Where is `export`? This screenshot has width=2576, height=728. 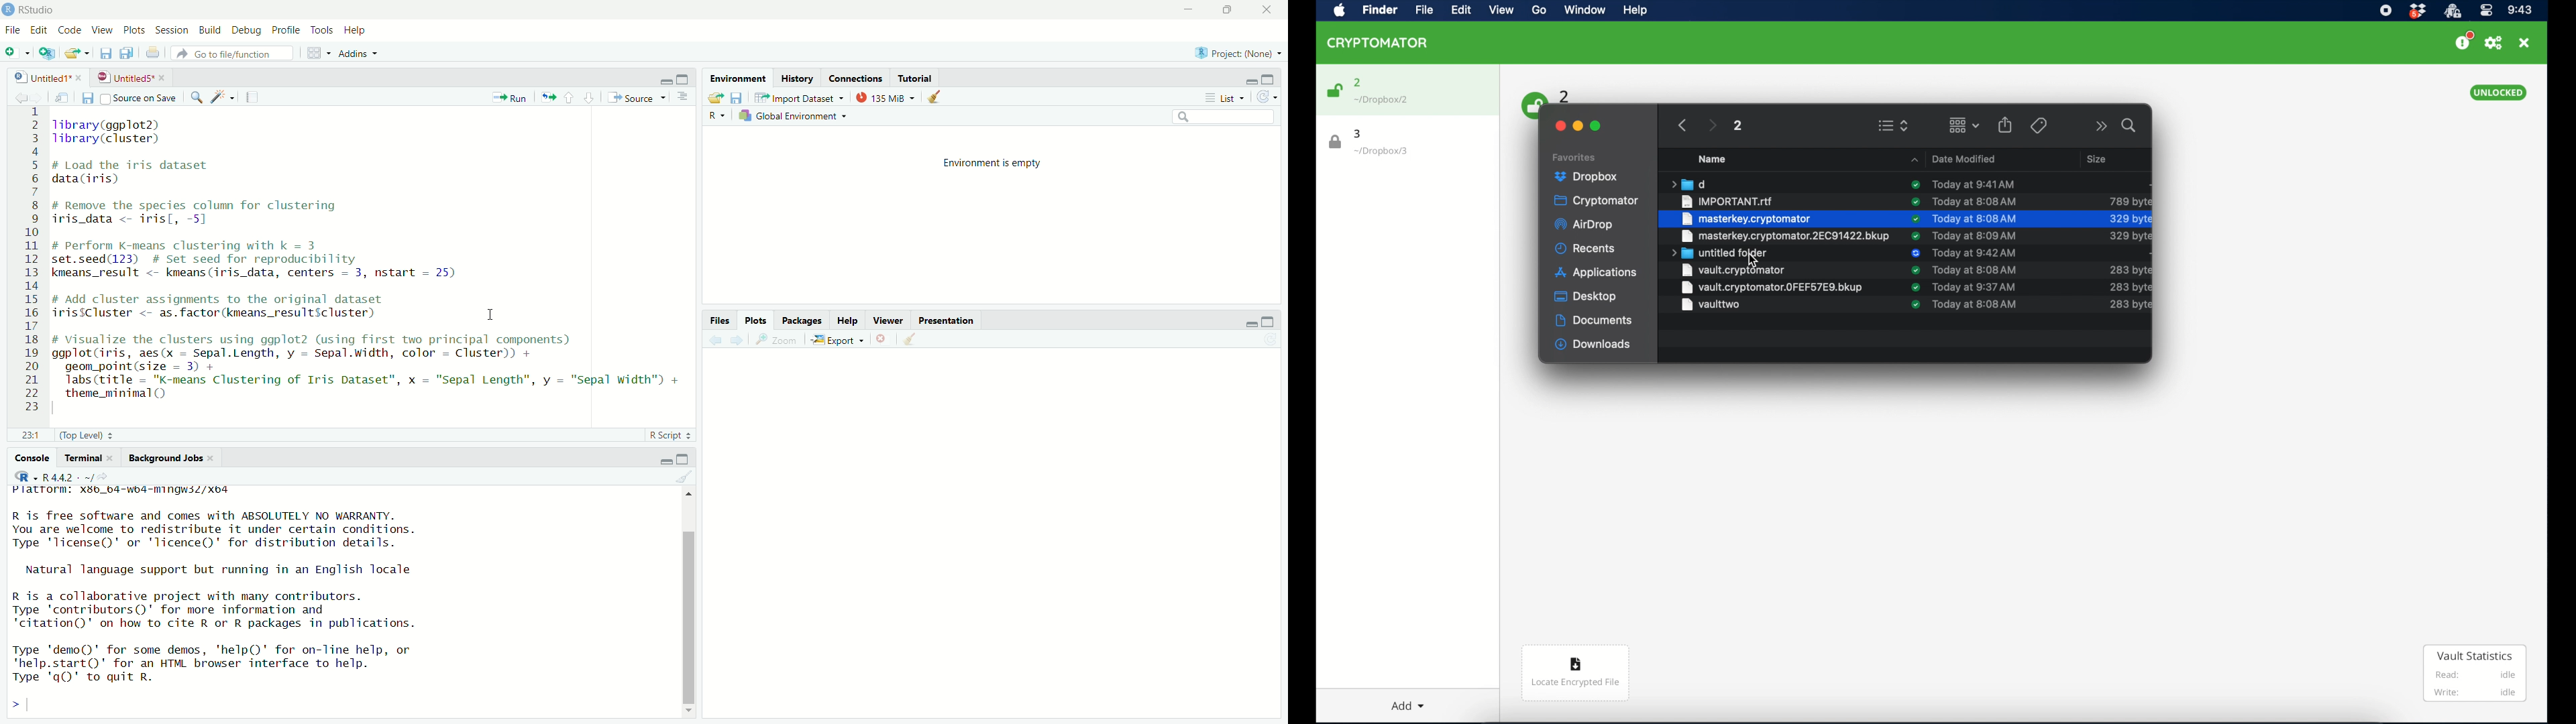 export is located at coordinates (837, 341).